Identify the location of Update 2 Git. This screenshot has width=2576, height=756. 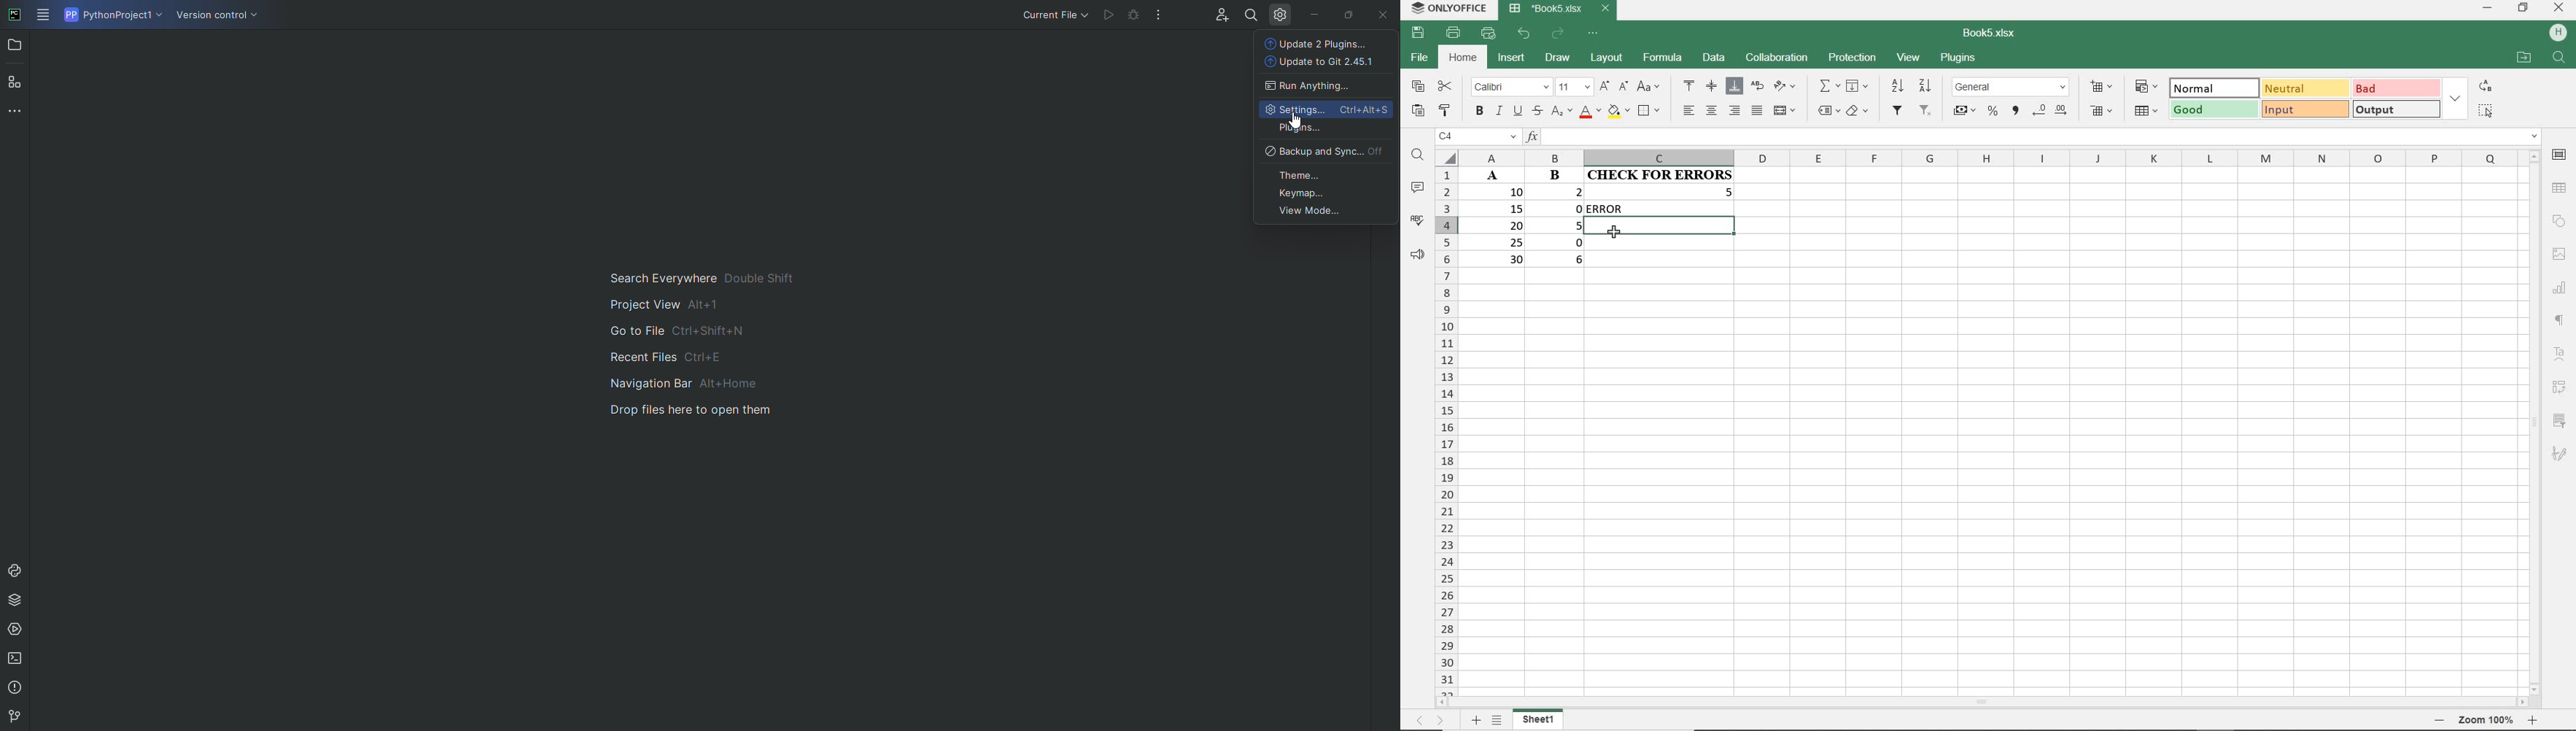
(1327, 63).